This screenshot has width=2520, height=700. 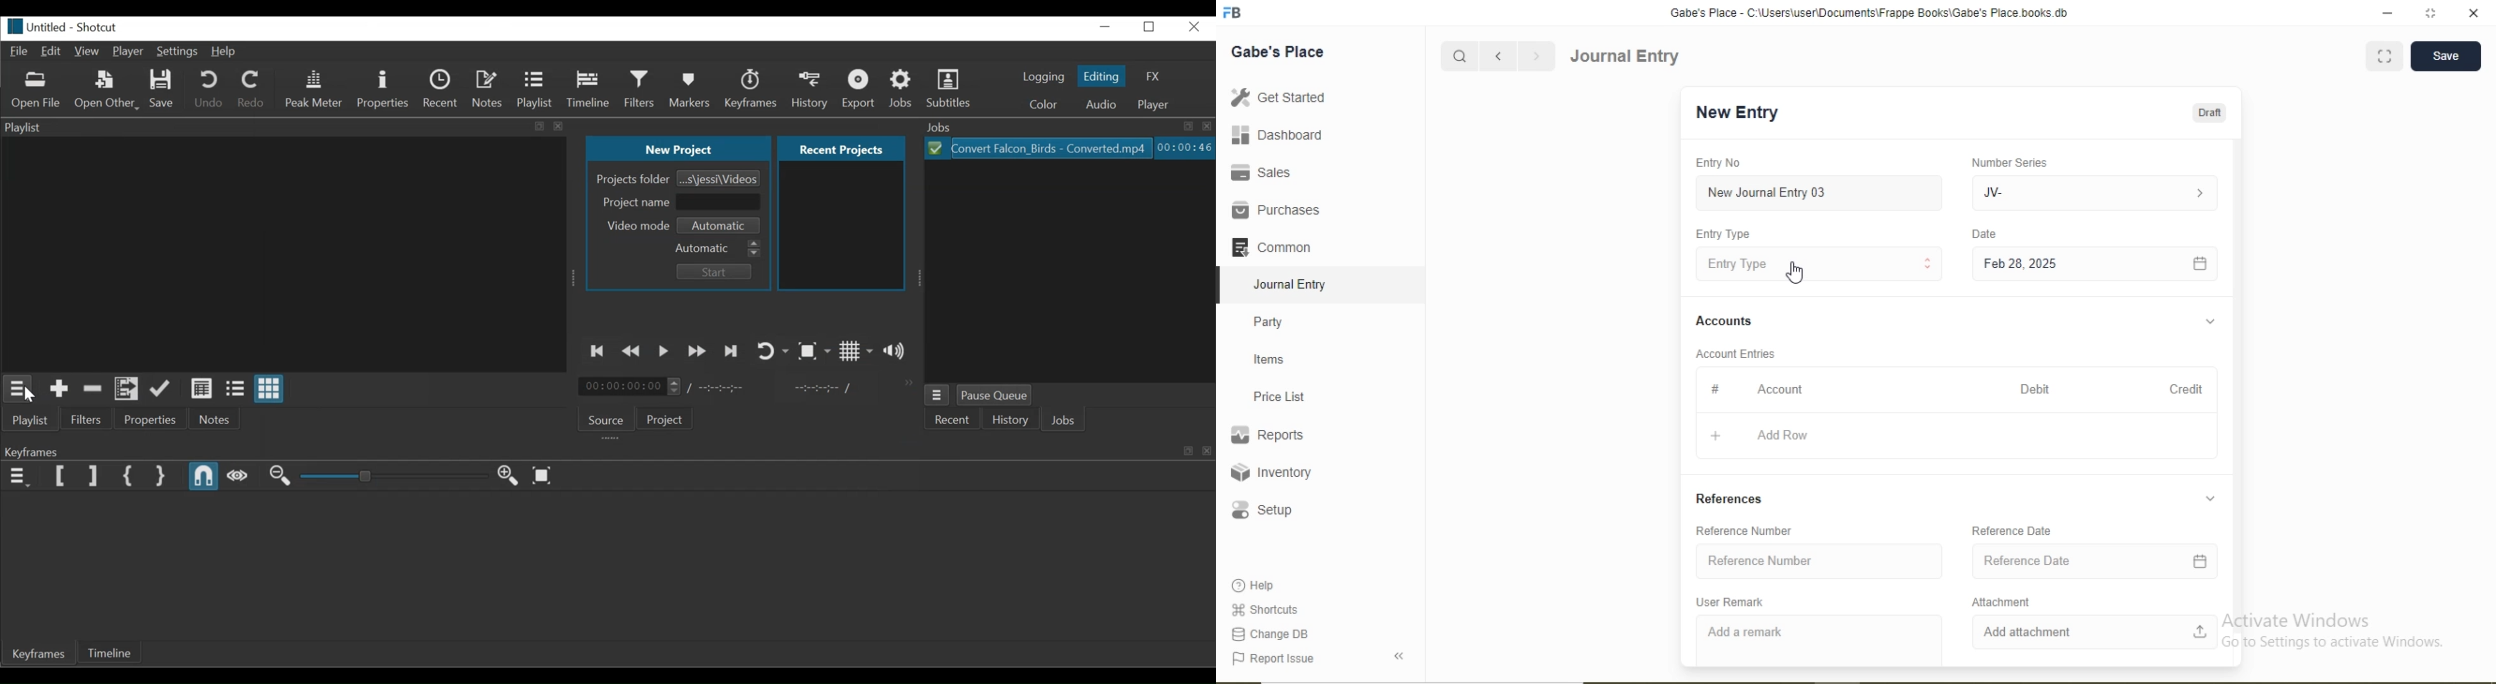 I want to click on Play quickly backward, so click(x=630, y=350).